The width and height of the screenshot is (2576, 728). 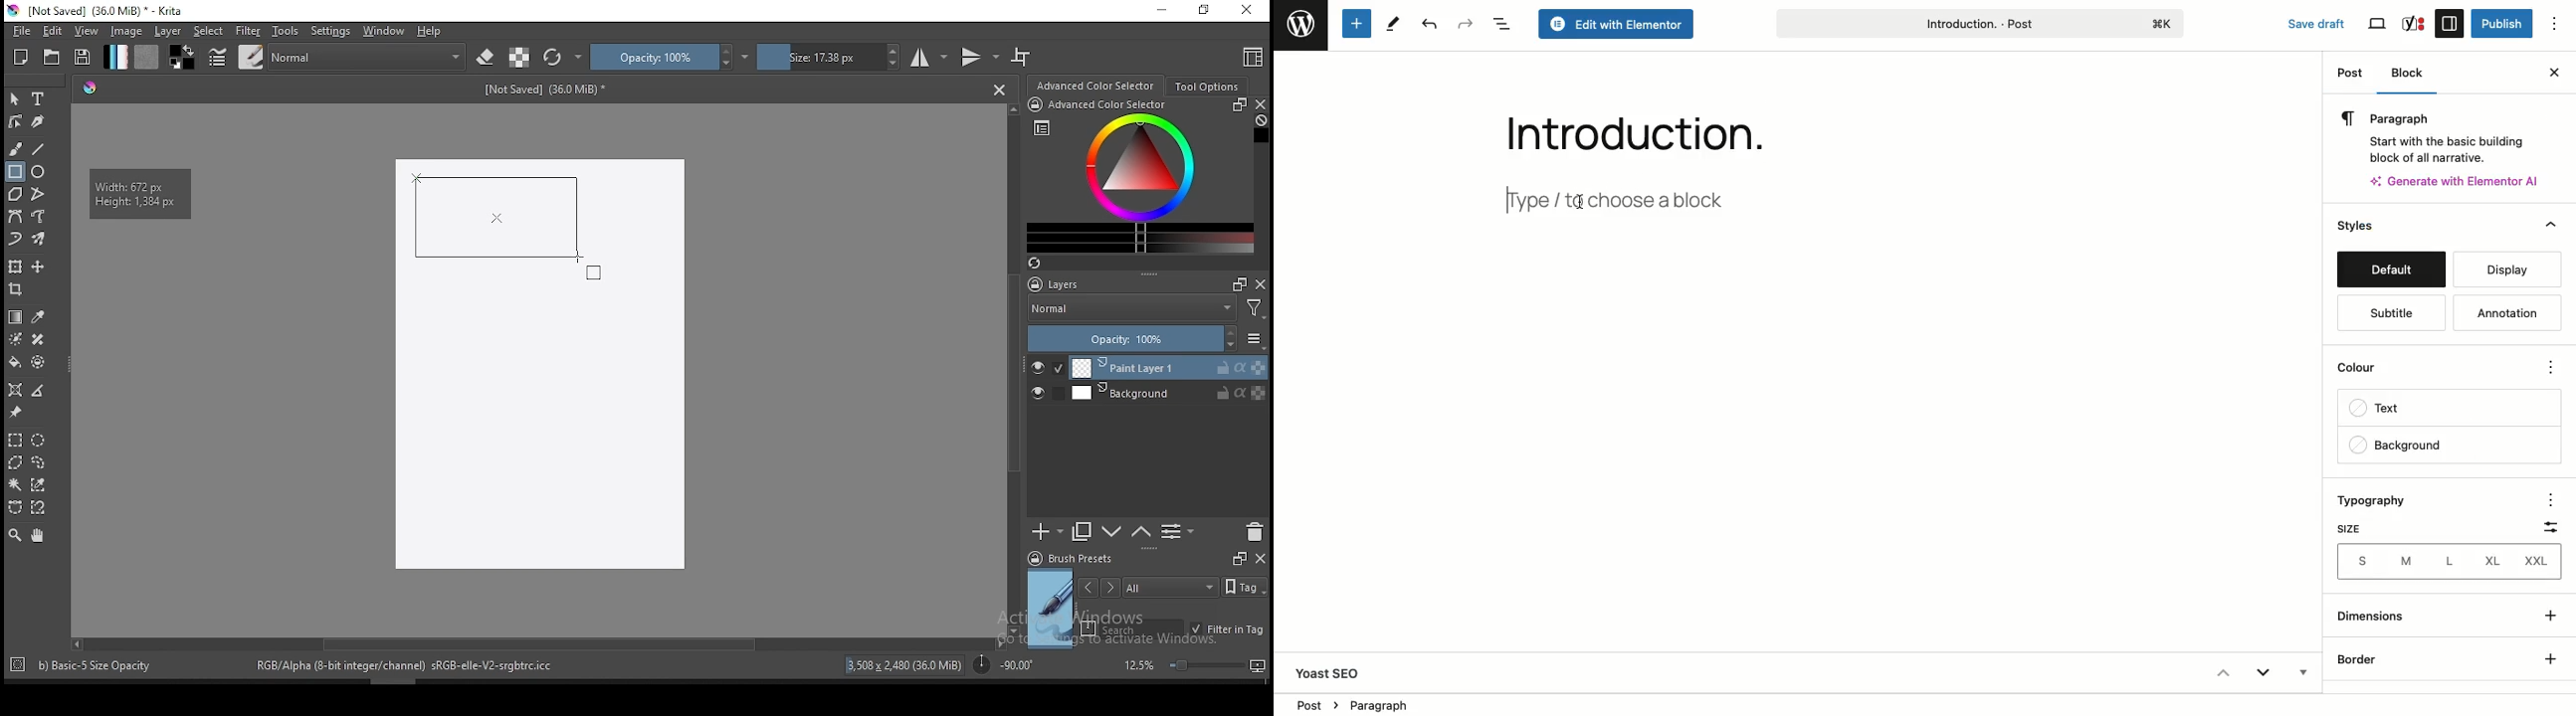 What do you see at coordinates (216, 57) in the screenshot?
I see `brush settings` at bounding box center [216, 57].